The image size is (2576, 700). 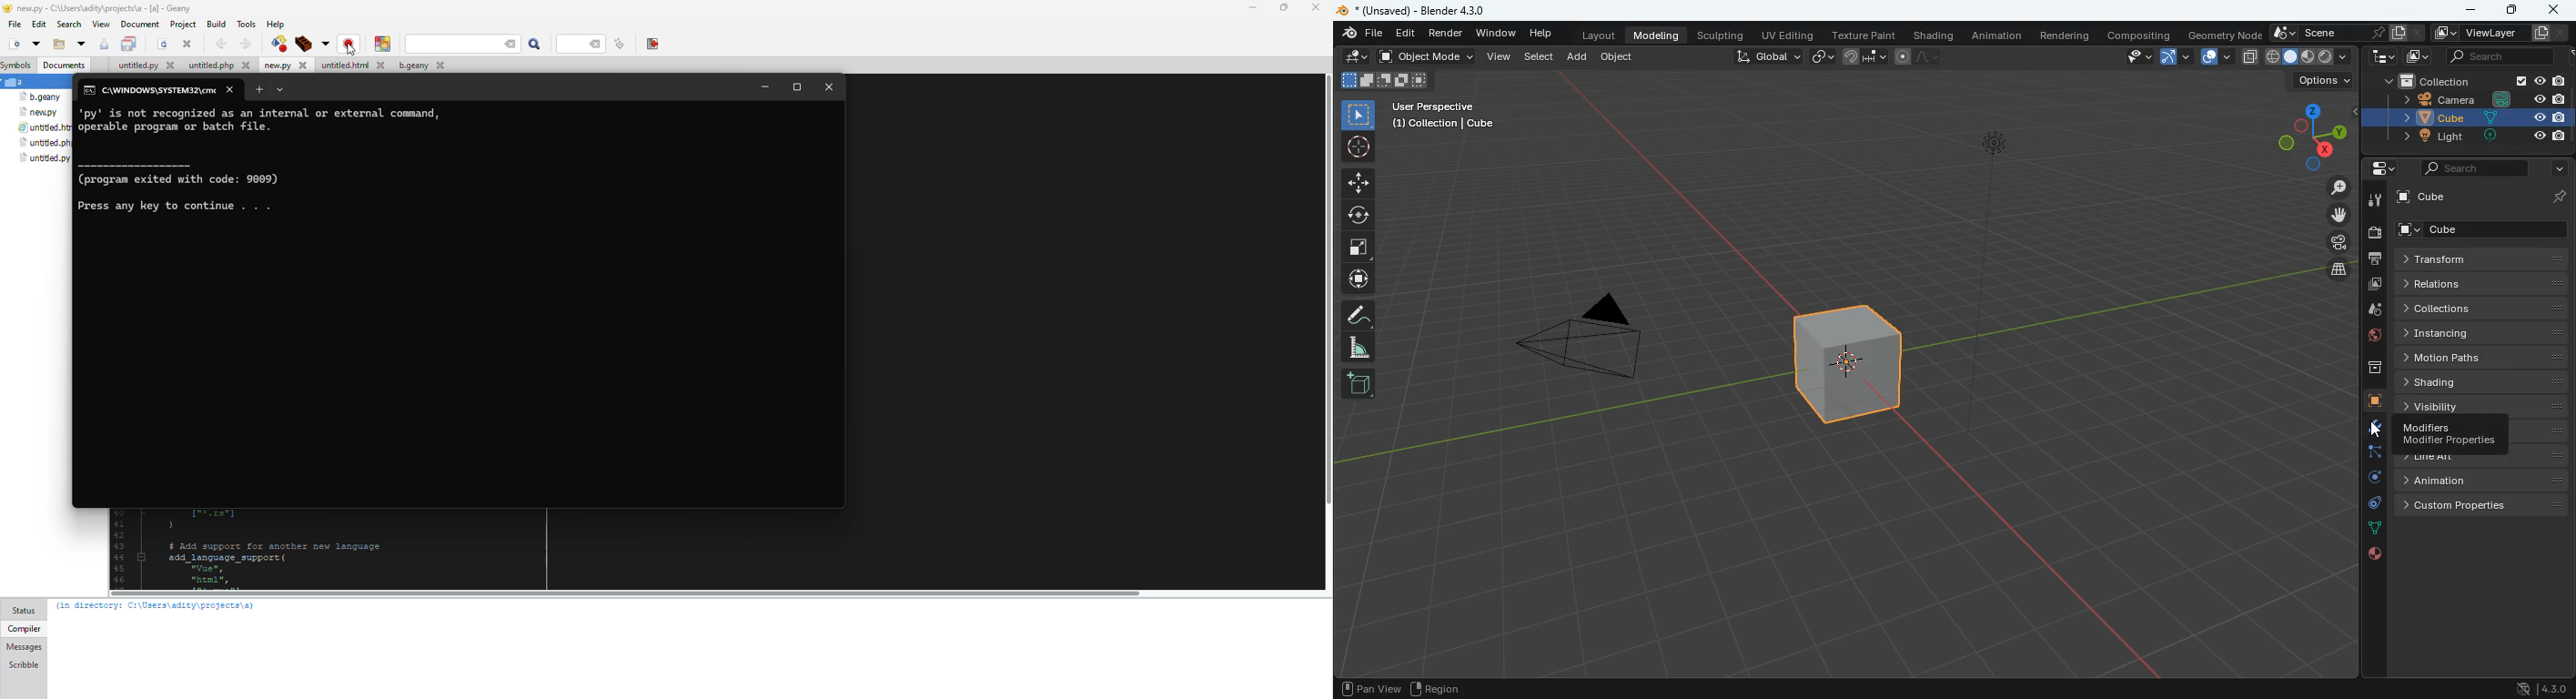 I want to click on global, so click(x=1770, y=56).